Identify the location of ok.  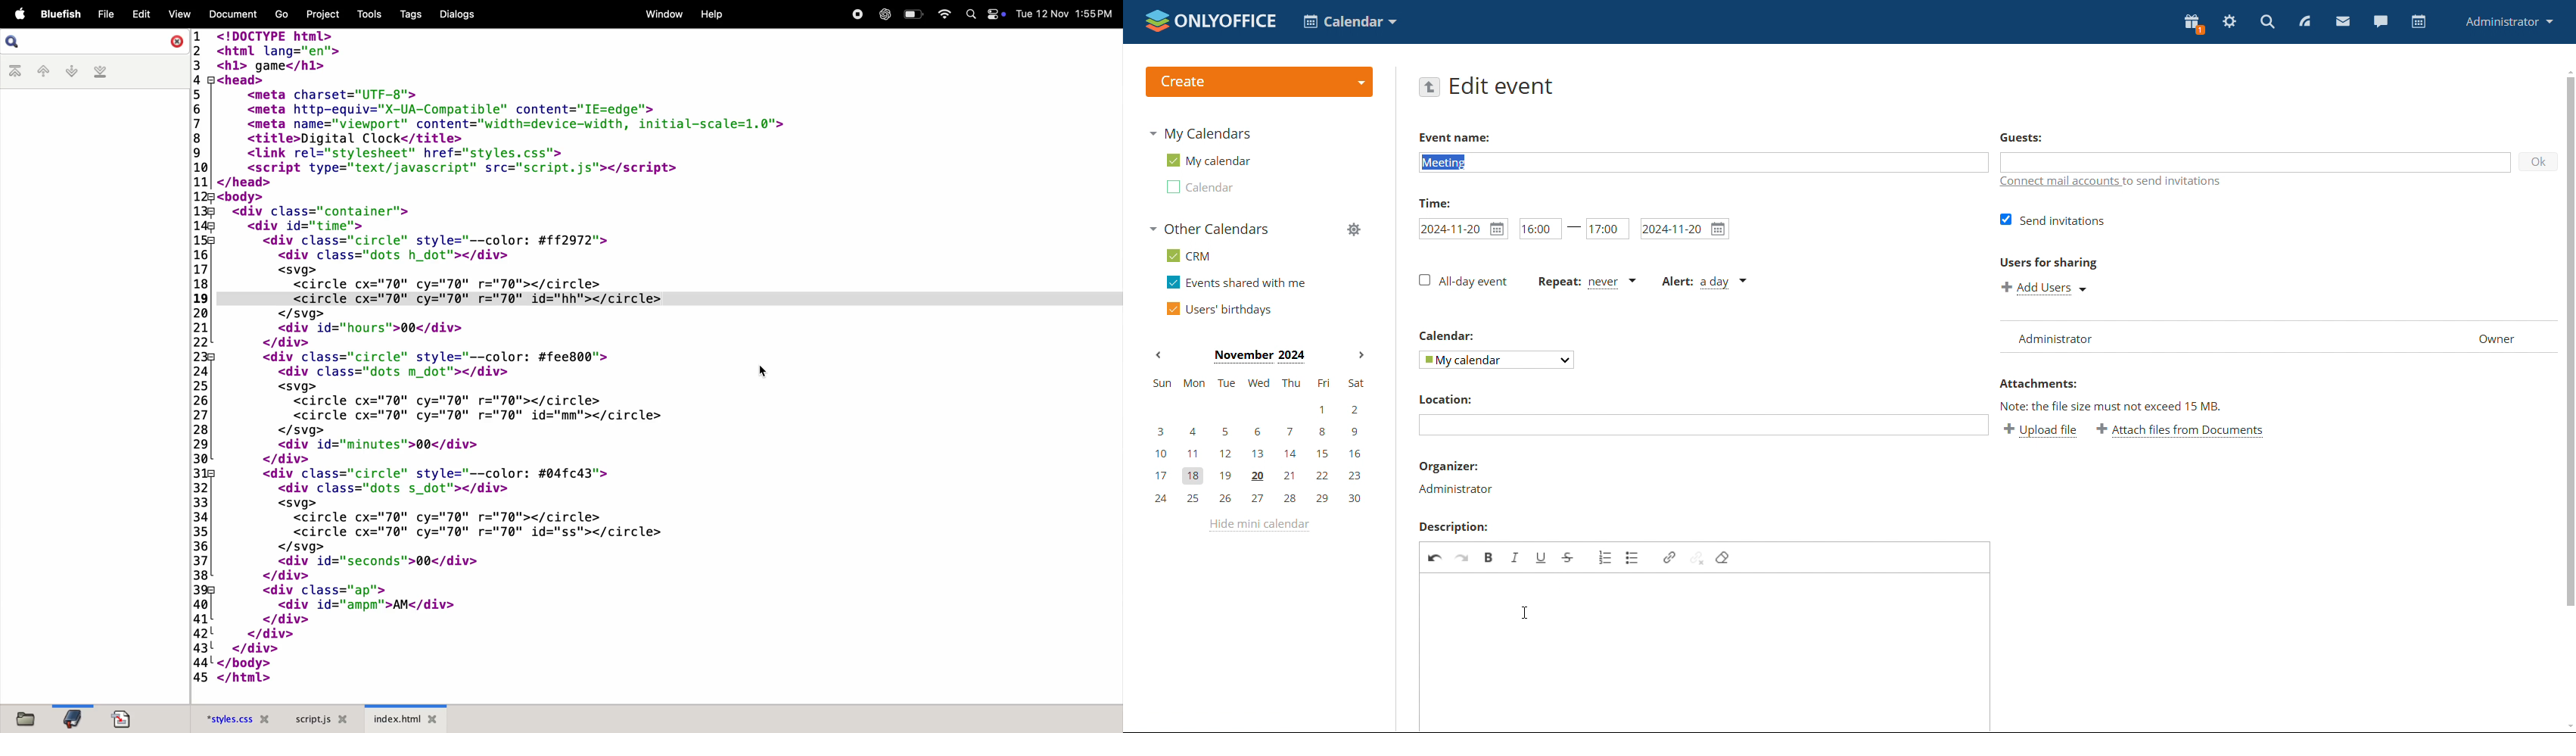
(2537, 161).